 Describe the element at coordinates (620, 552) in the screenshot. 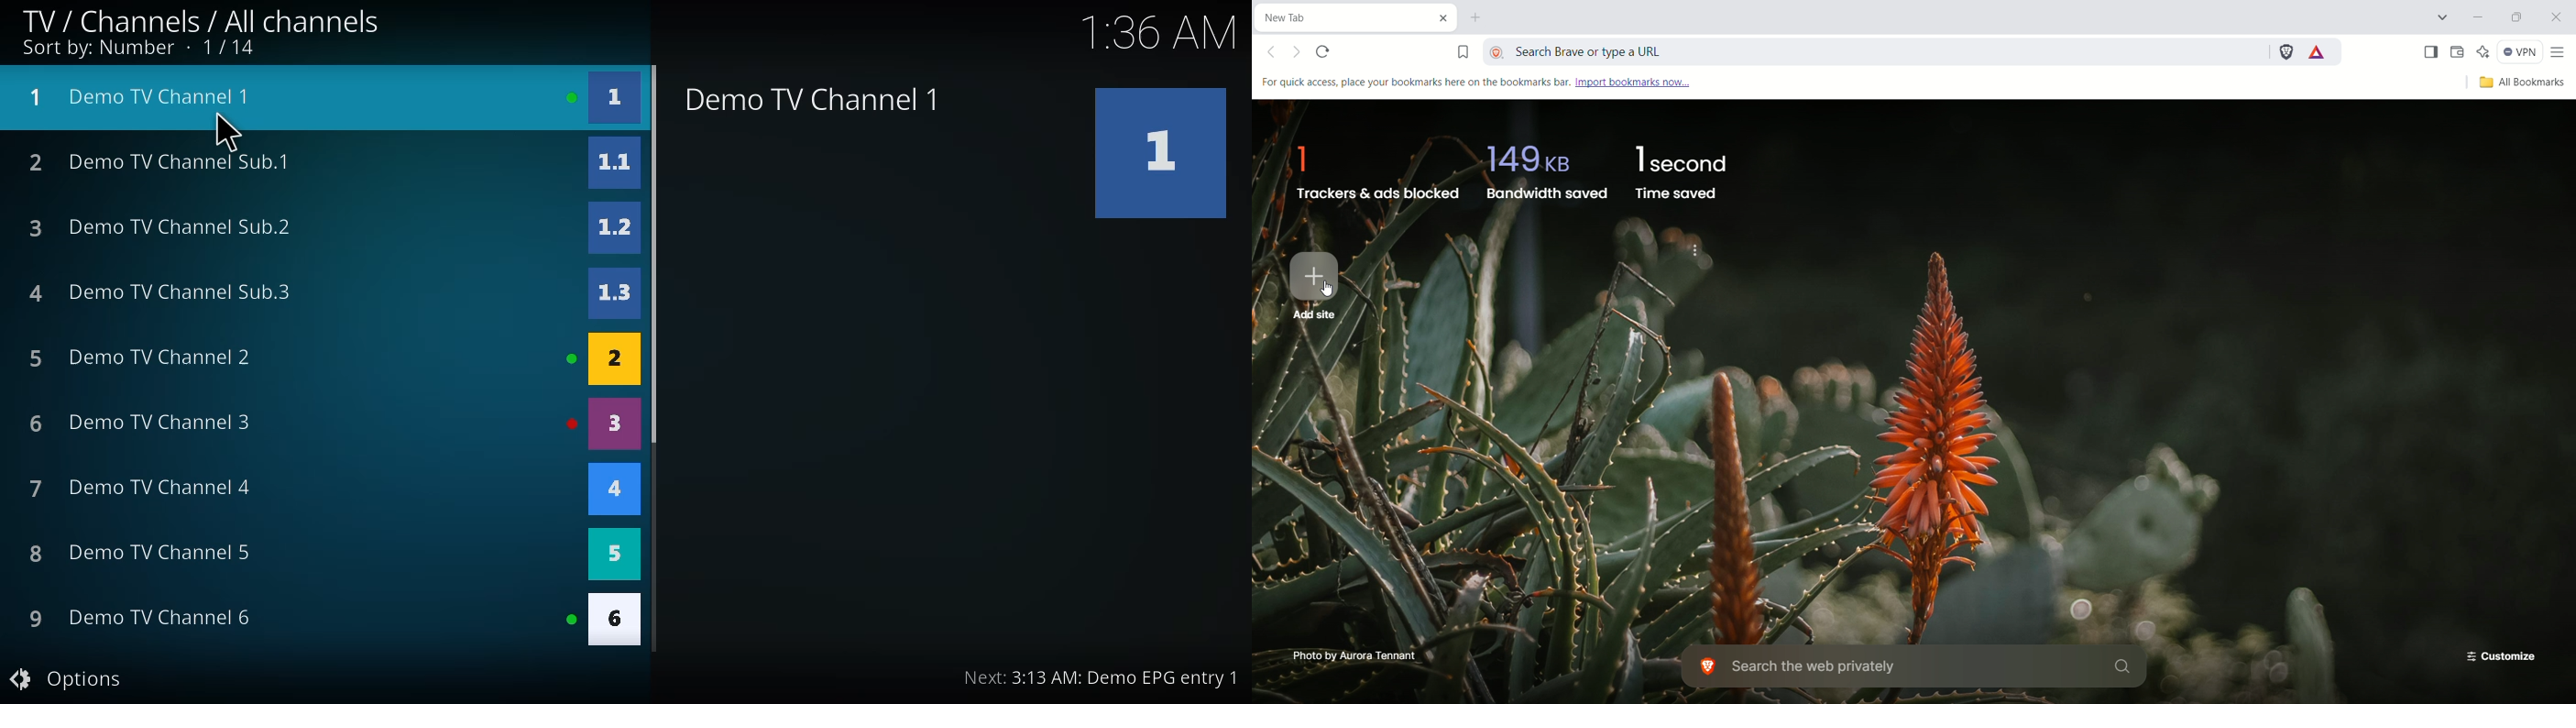

I see `5` at that location.